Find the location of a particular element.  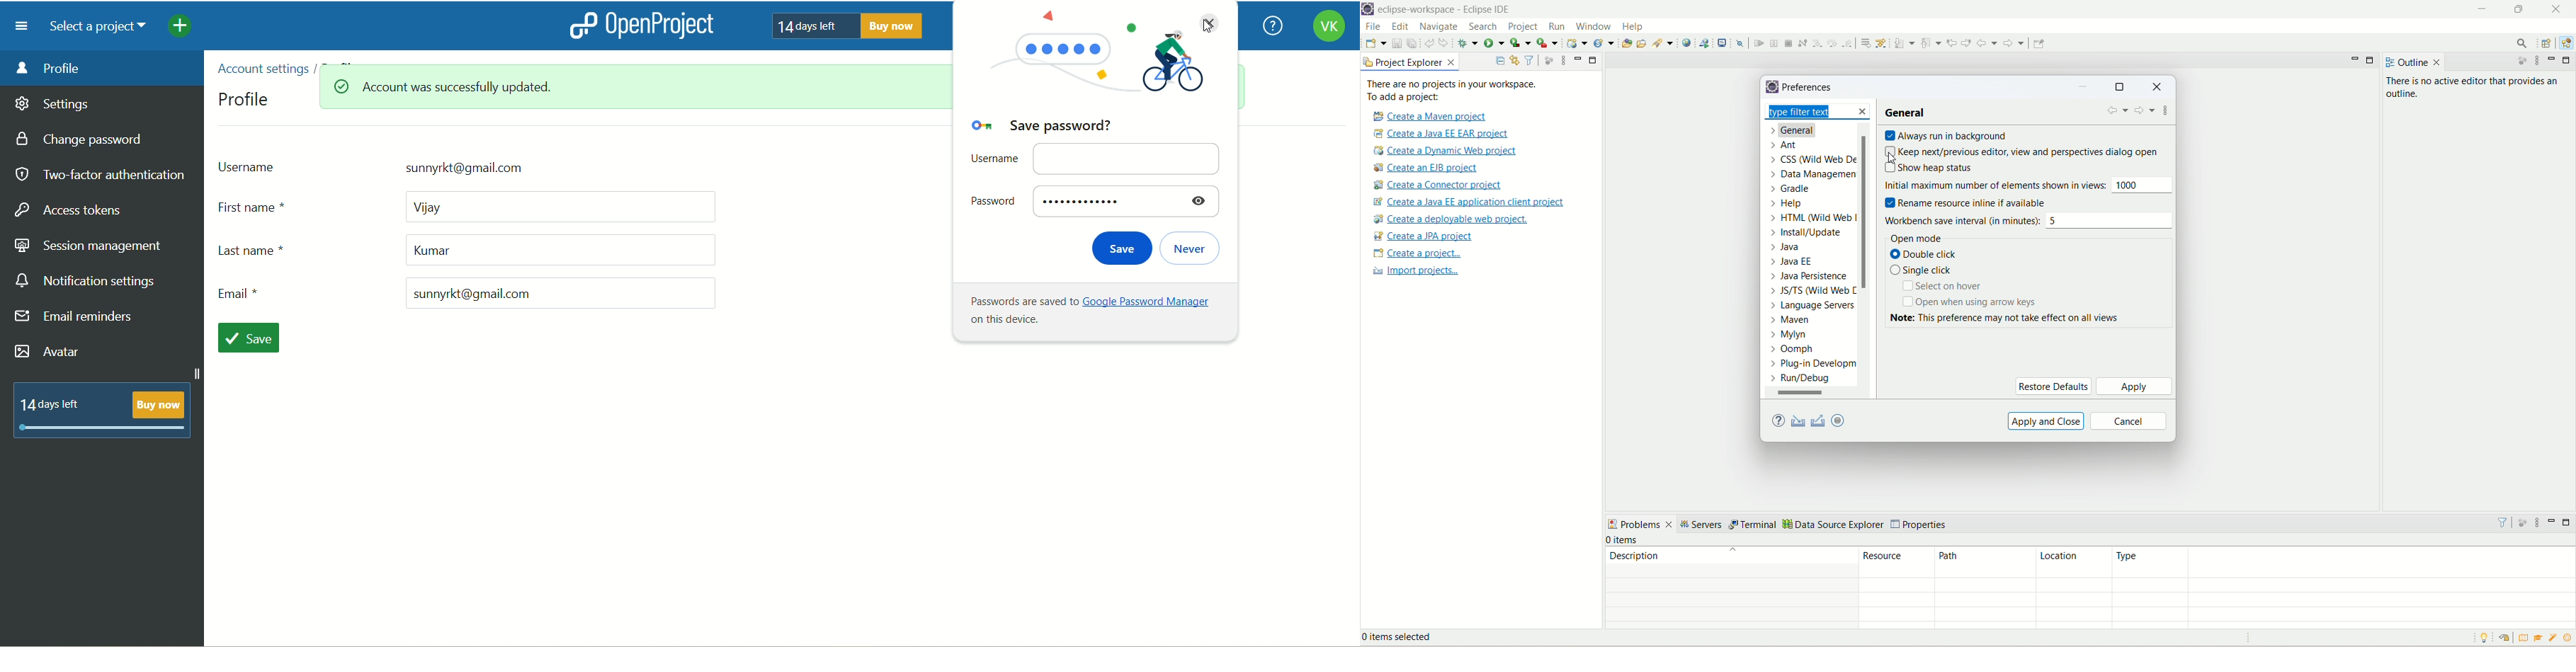

minimize is located at coordinates (1578, 59).